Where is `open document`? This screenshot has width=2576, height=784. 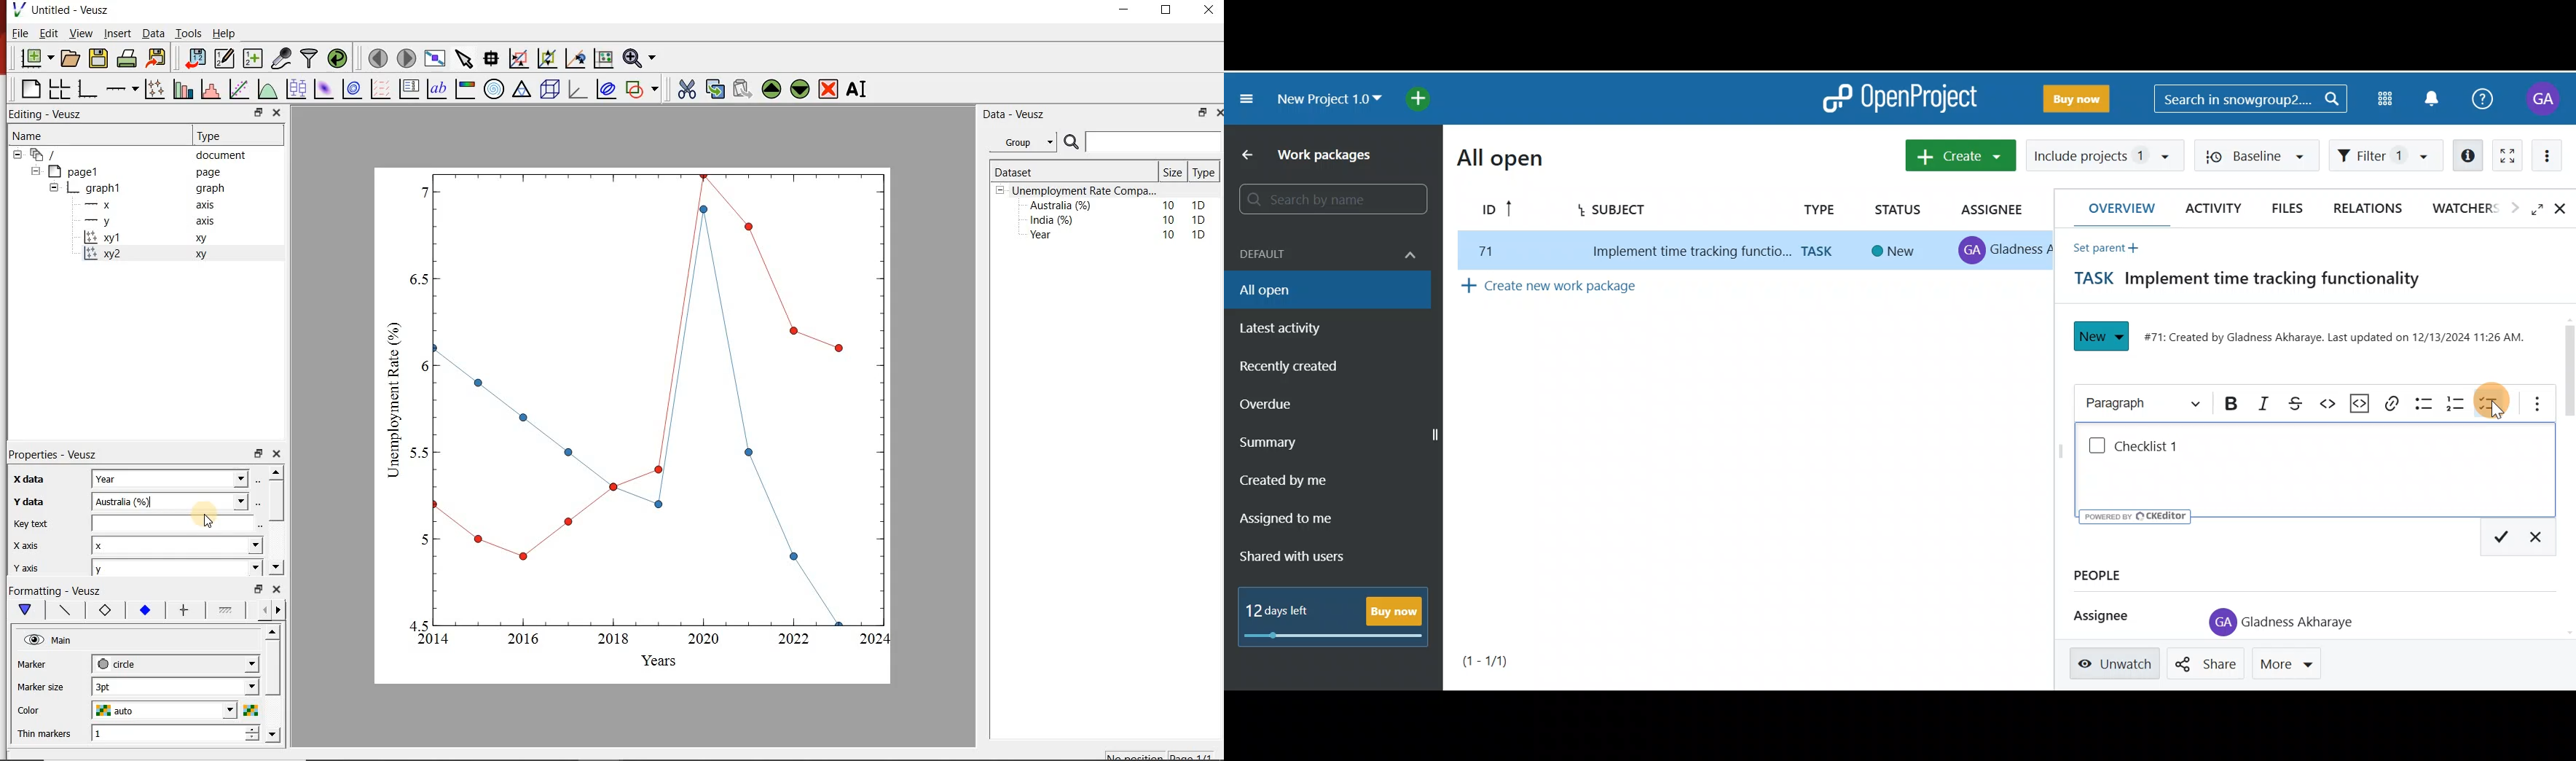 open document is located at coordinates (71, 58).